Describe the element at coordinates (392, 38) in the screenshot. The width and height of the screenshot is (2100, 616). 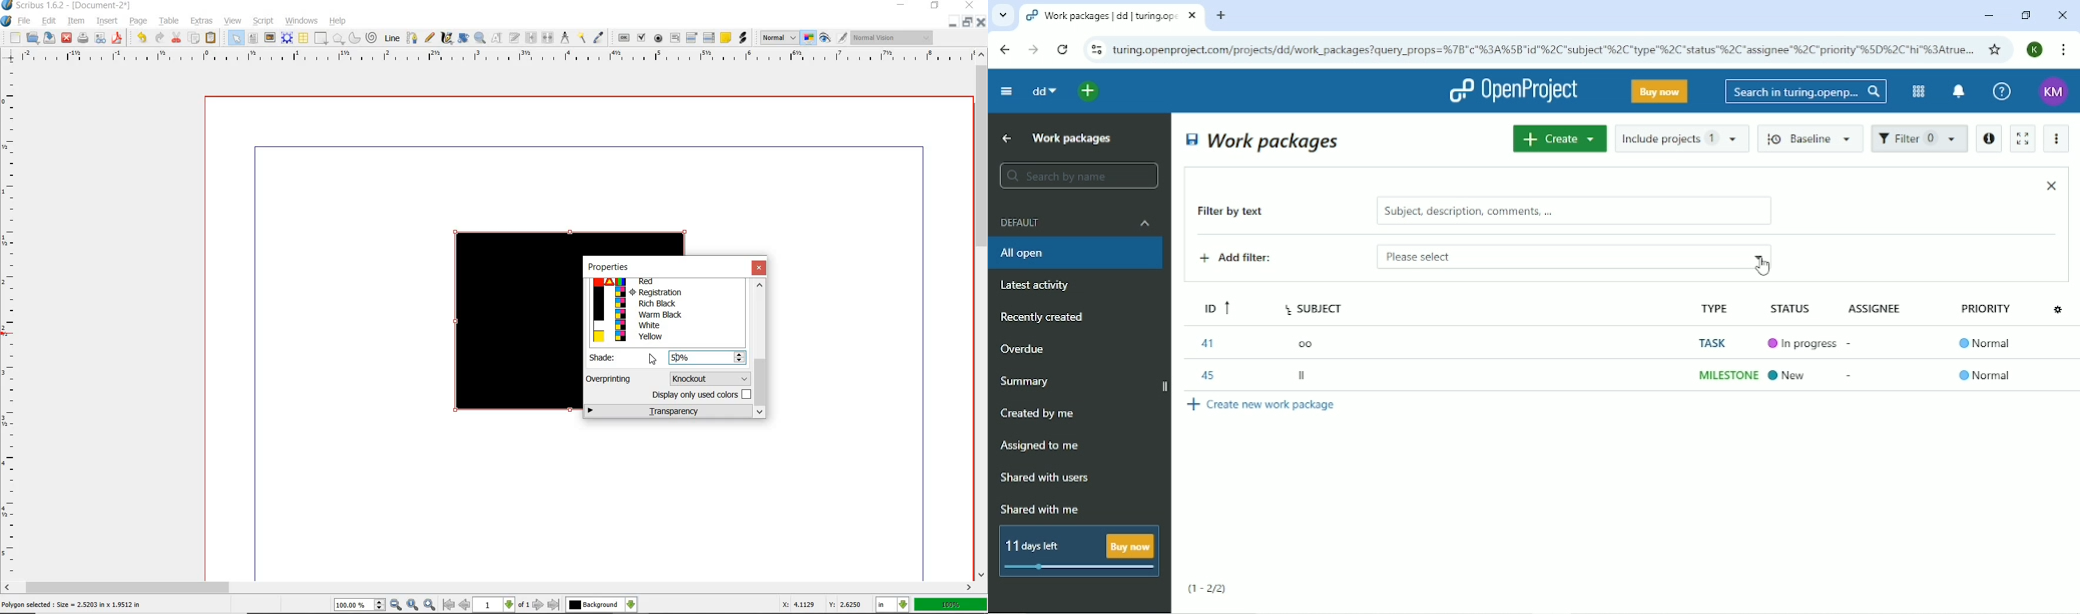
I see `line` at that location.